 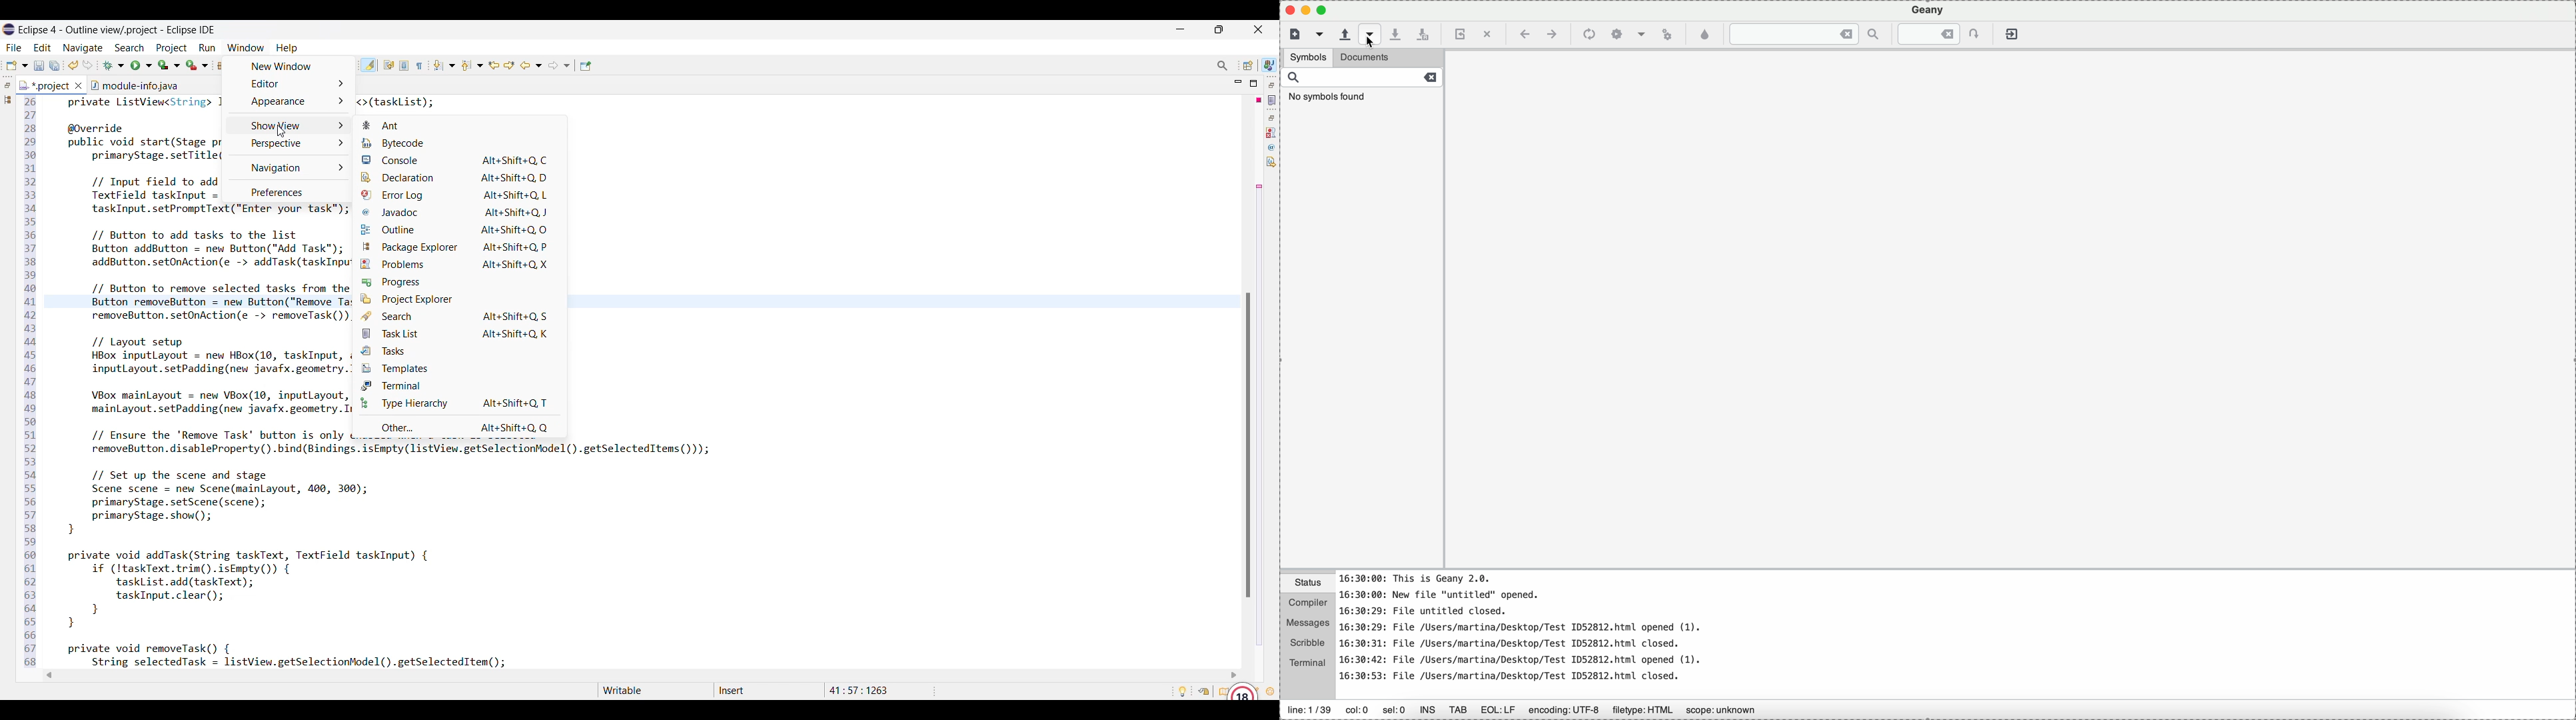 What do you see at coordinates (460, 333) in the screenshot?
I see `Task list` at bounding box center [460, 333].